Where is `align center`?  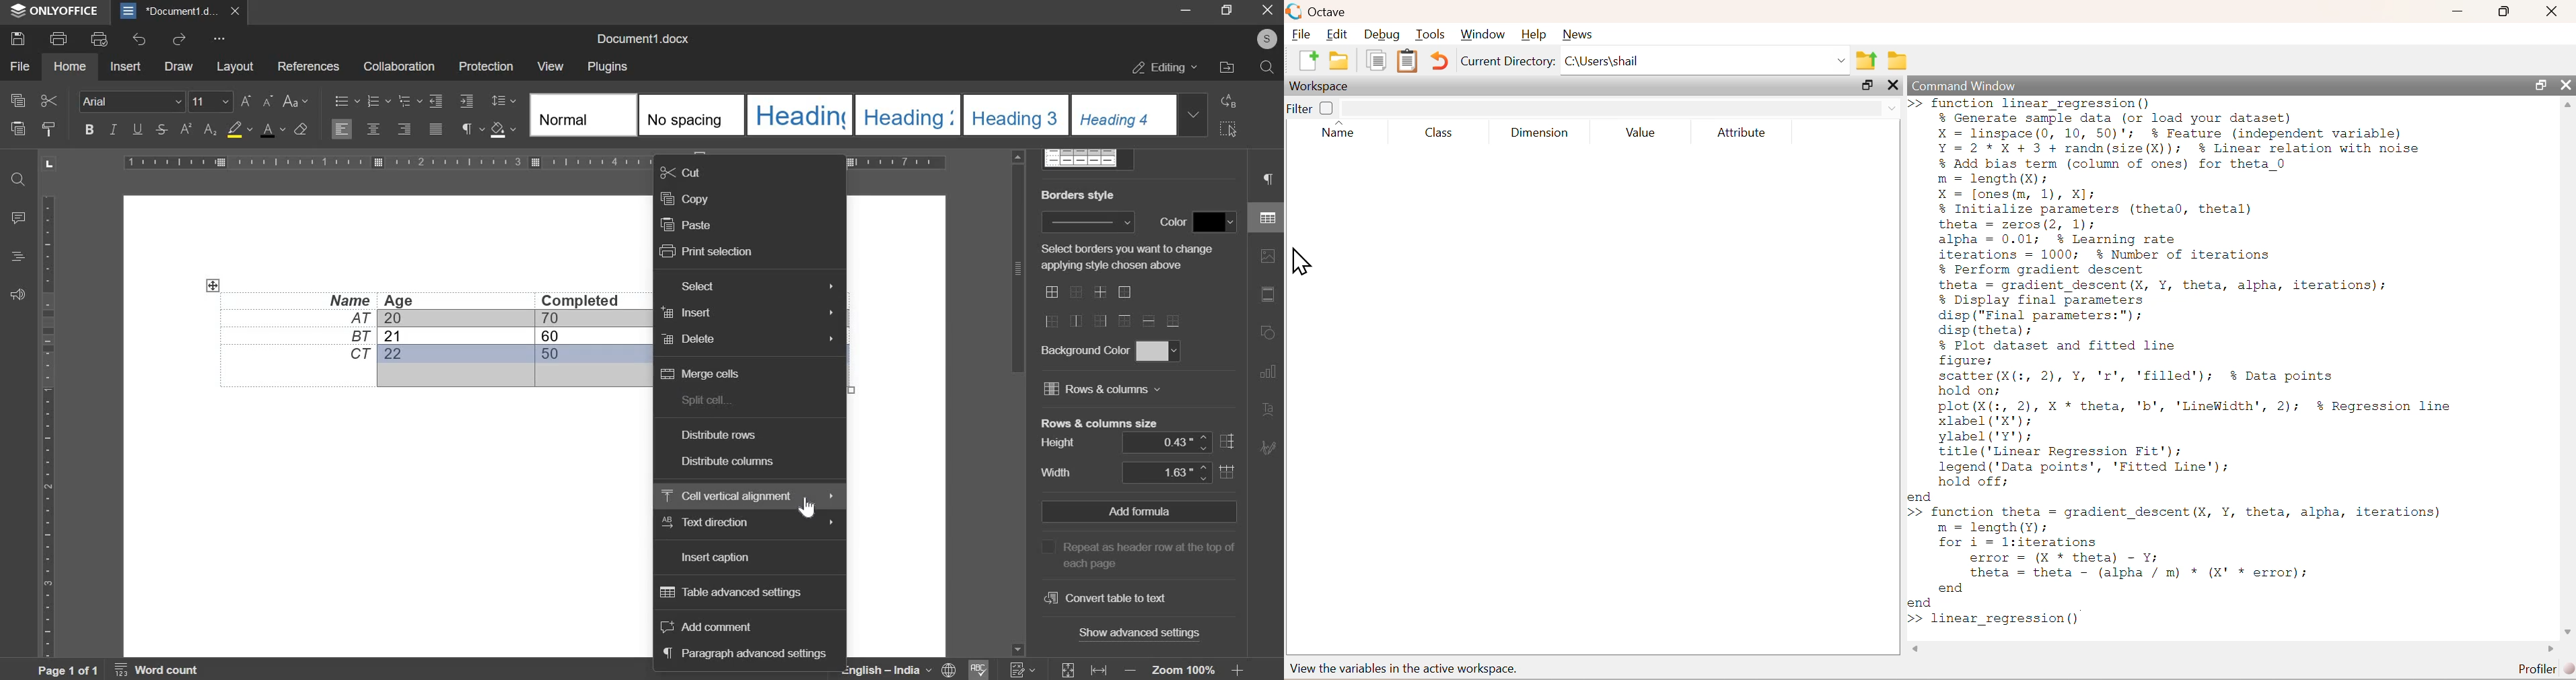
align center is located at coordinates (375, 128).